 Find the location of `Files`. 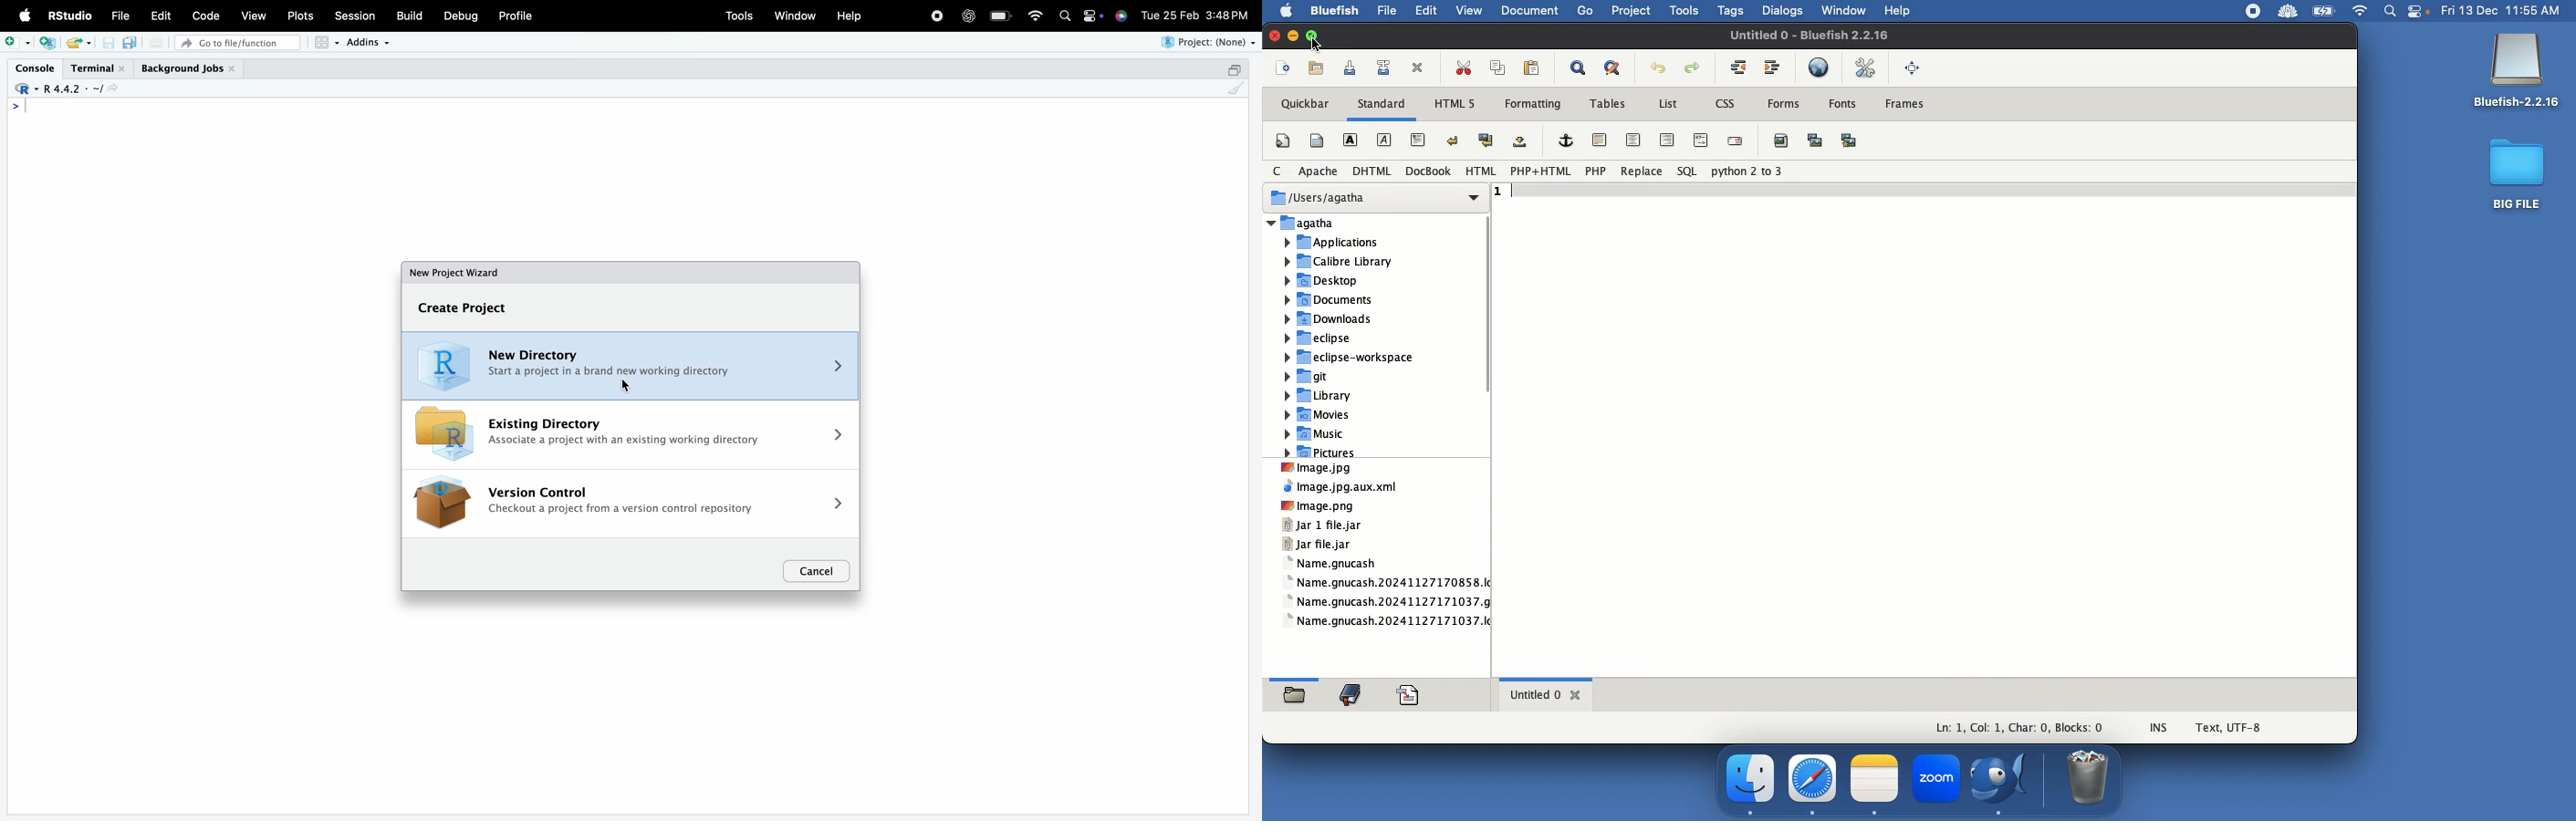

Files is located at coordinates (1387, 574).